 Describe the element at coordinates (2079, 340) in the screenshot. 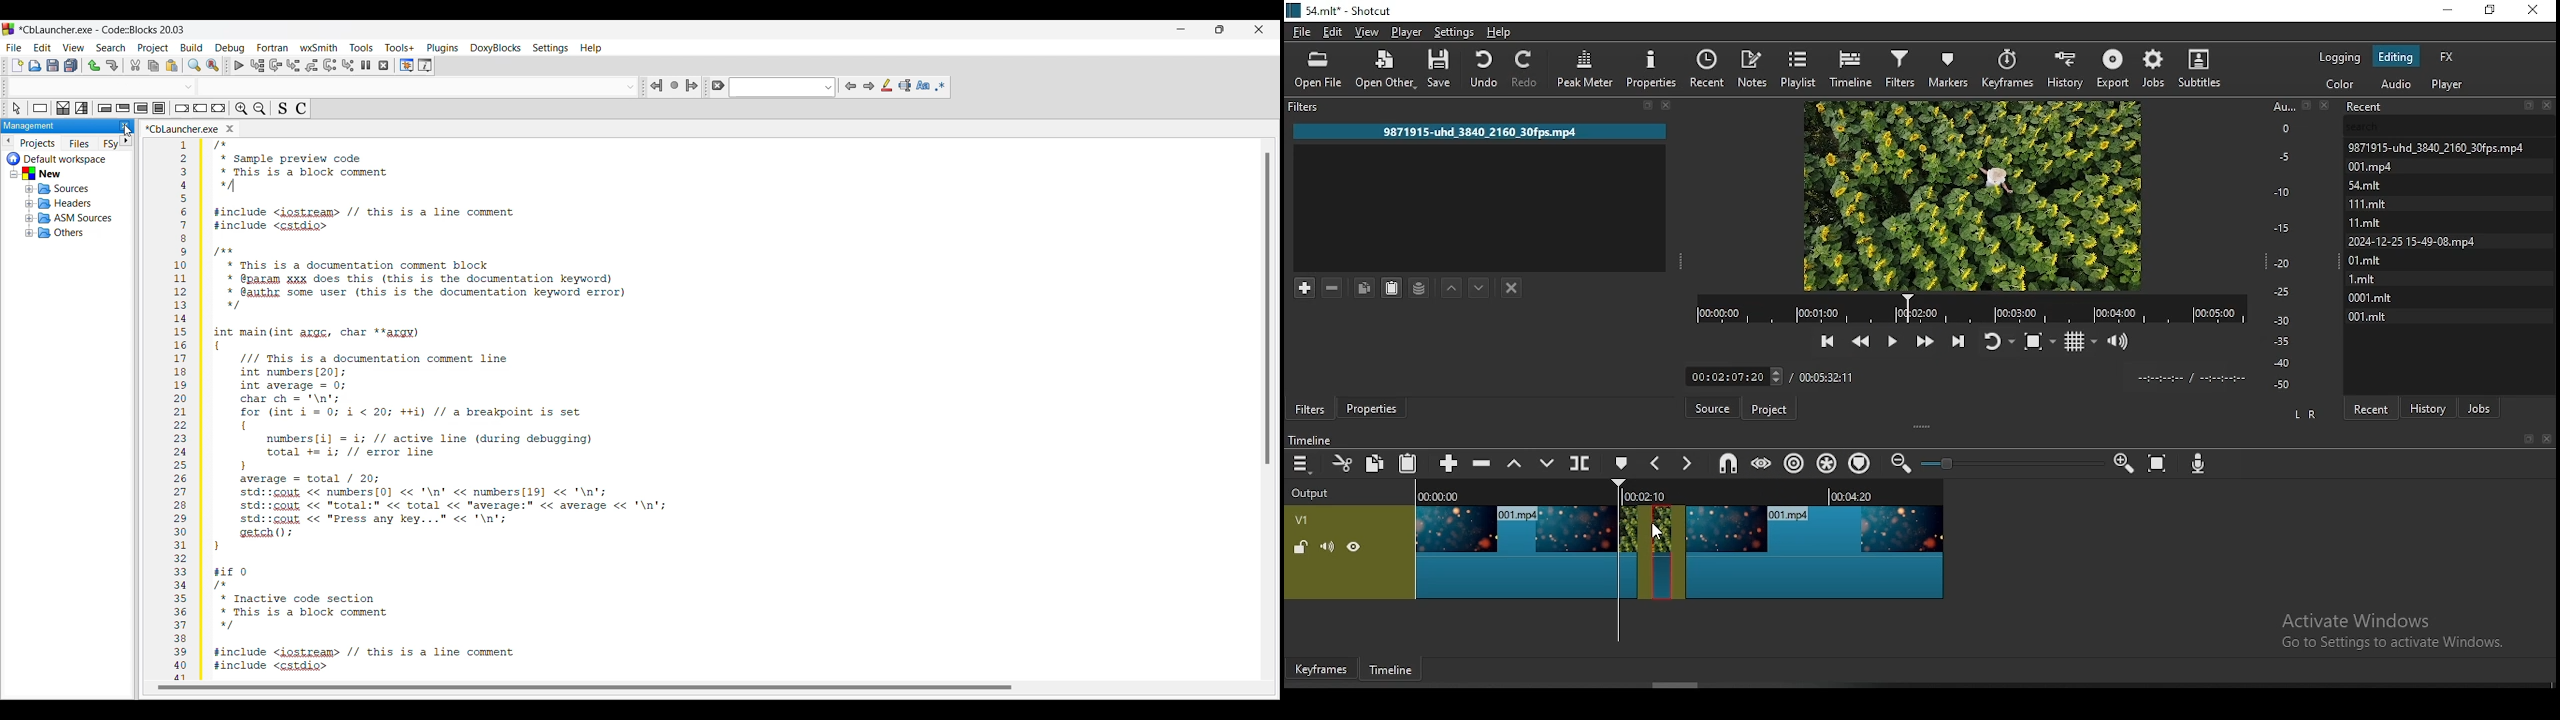

I see `toggle grid display on the player` at that location.